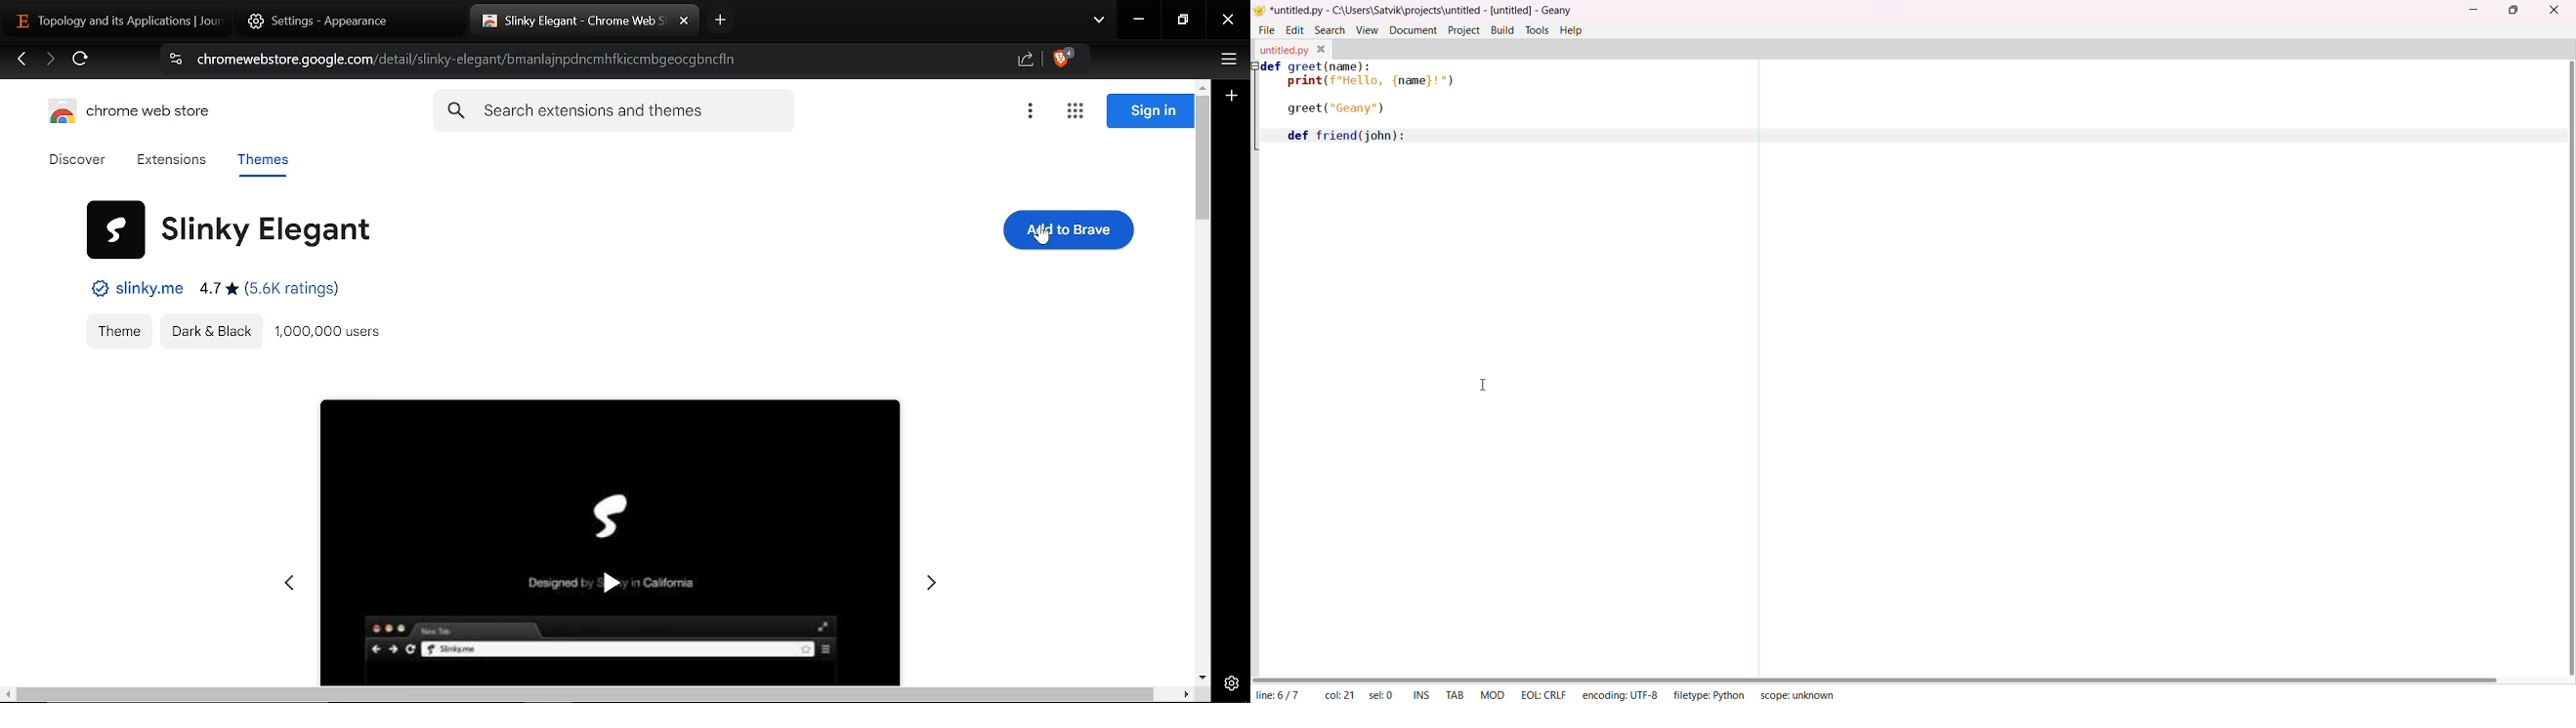 This screenshot has width=2576, height=728. I want to click on Close current tab, so click(684, 21).